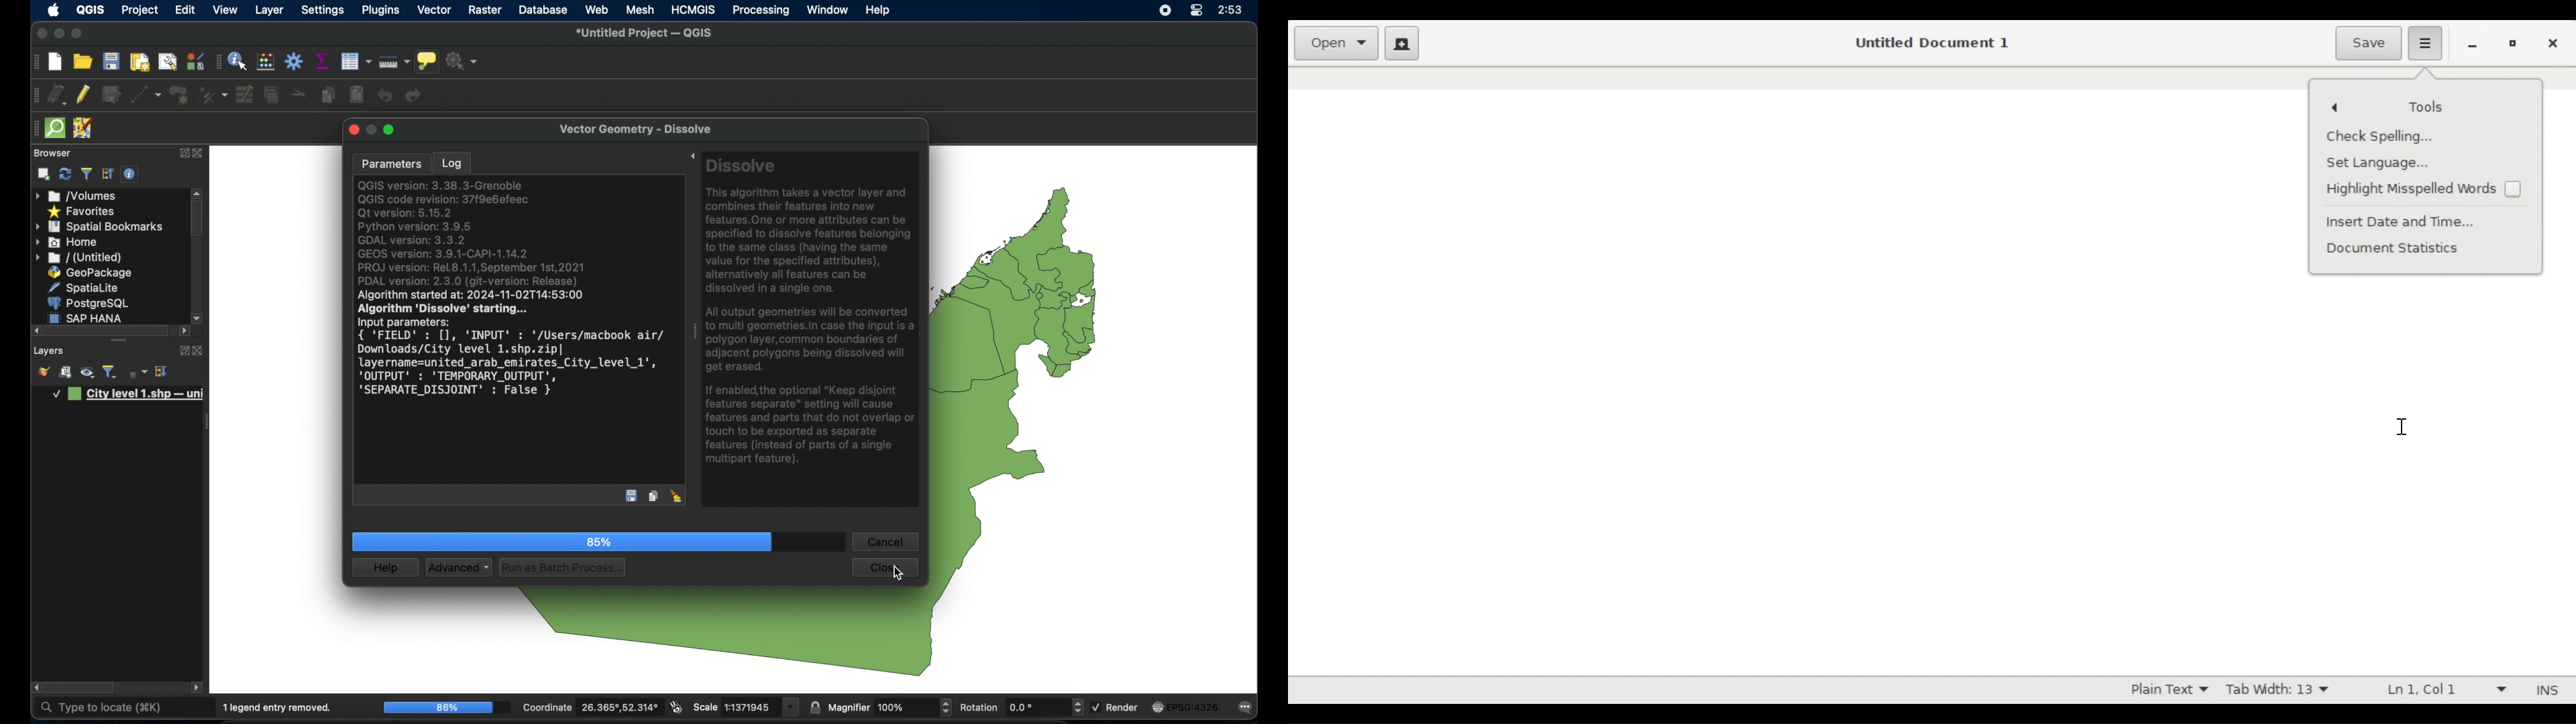  Describe the element at coordinates (78, 34) in the screenshot. I see `maximize` at that location.